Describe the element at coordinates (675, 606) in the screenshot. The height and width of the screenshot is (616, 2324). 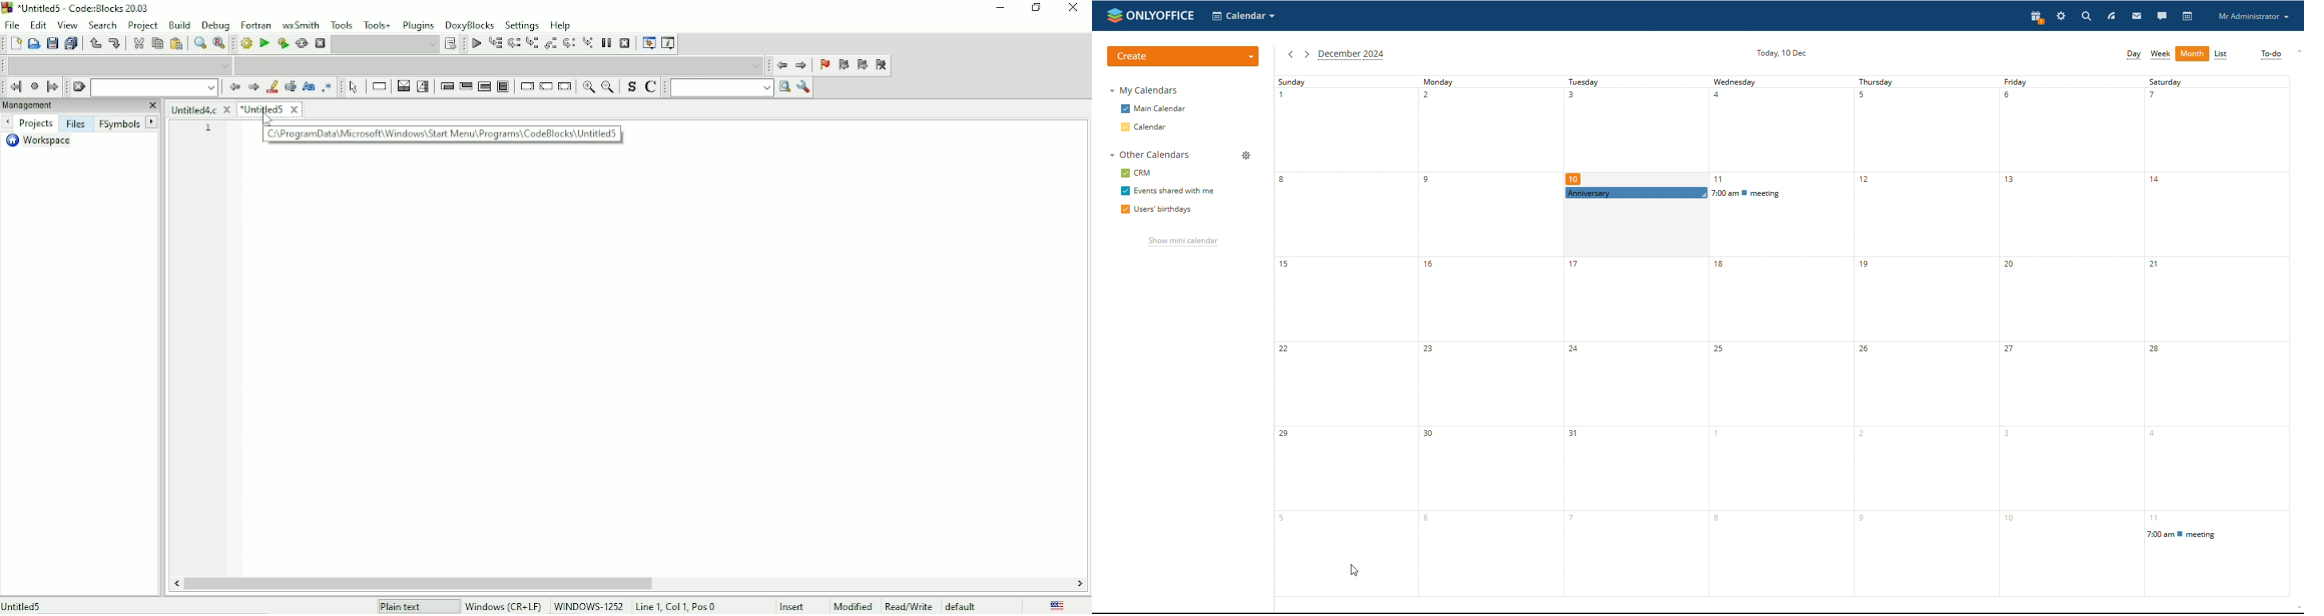
I see `Line 1, Col 1, Pos 0` at that location.